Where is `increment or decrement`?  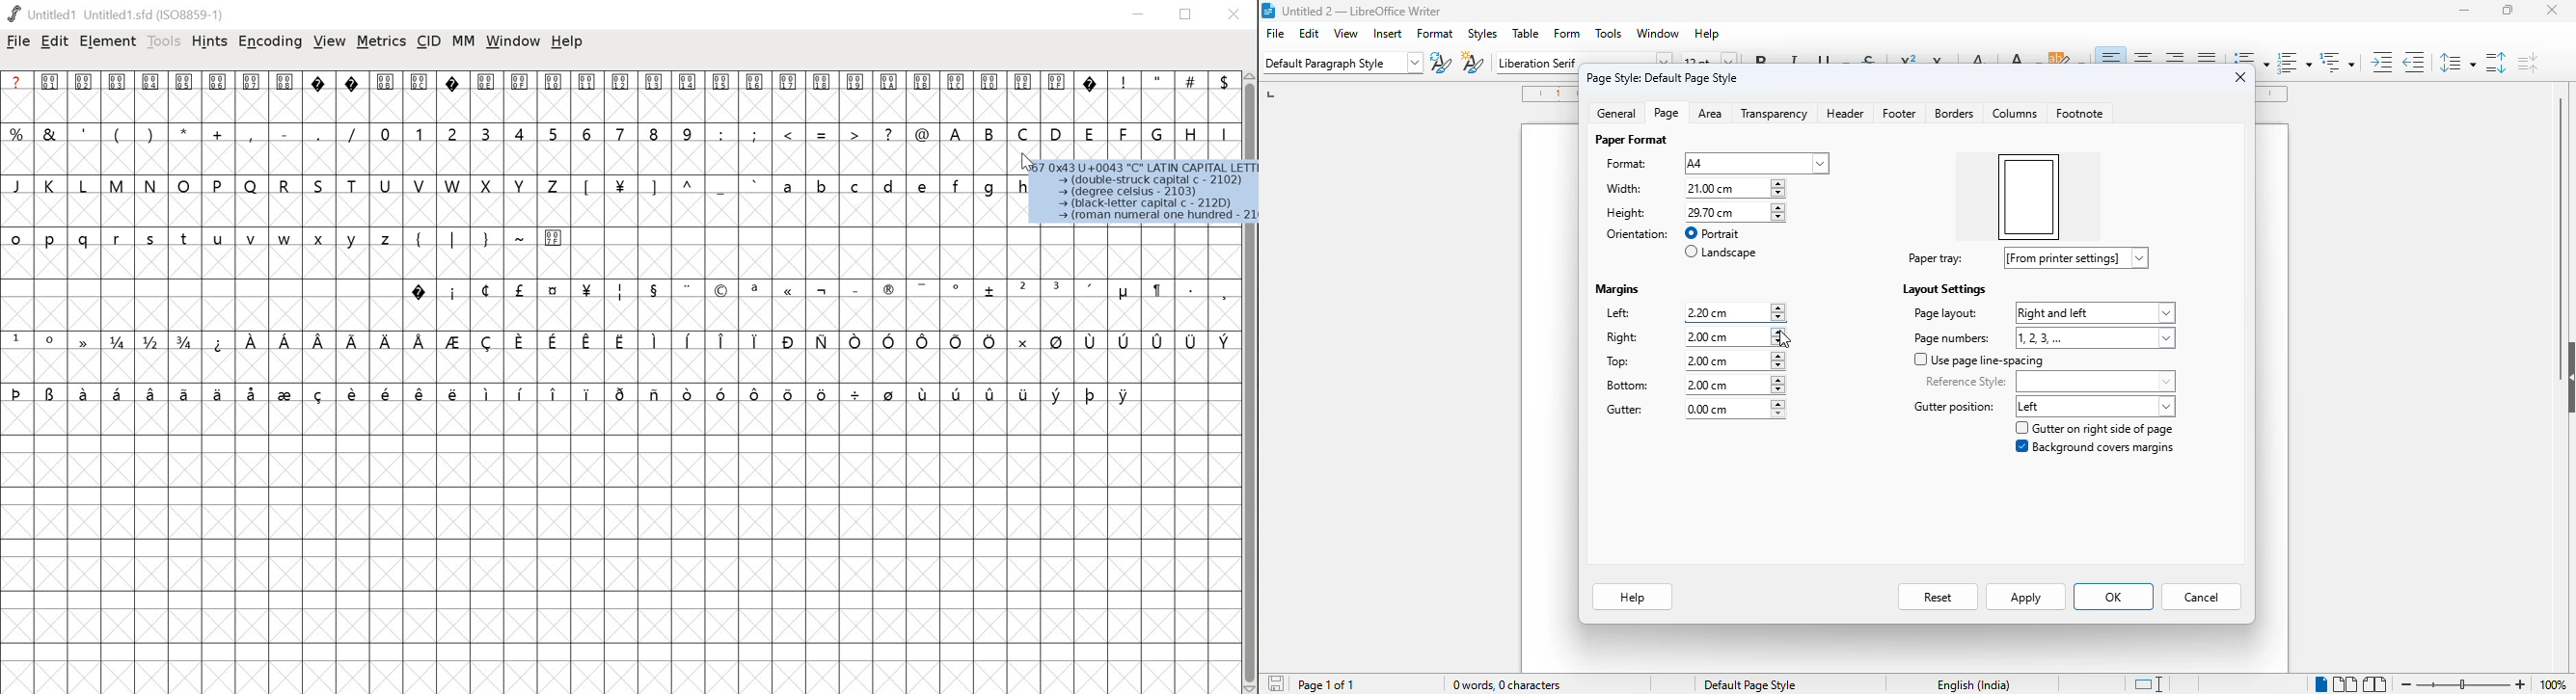 increment or decrement is located at coordinates (1780, 311).